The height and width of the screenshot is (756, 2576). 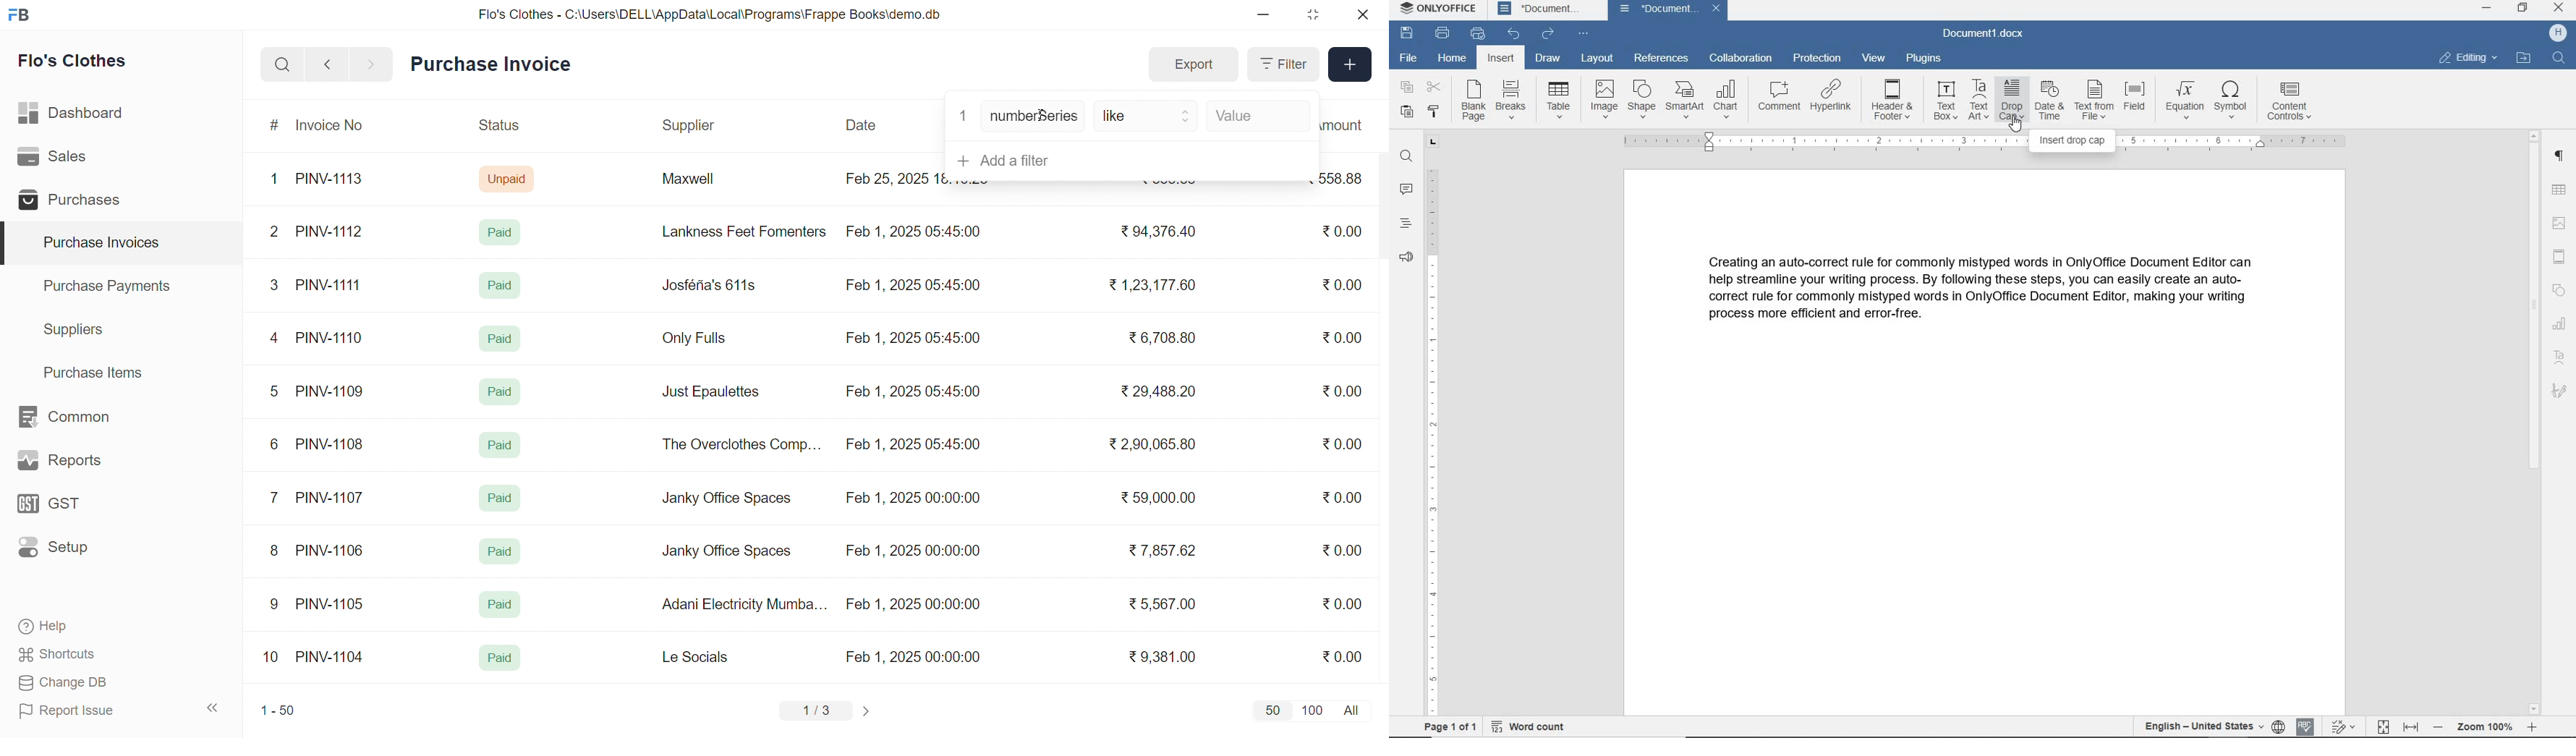 I want to click on Just Epaulettes, so click(x=716, y=392).